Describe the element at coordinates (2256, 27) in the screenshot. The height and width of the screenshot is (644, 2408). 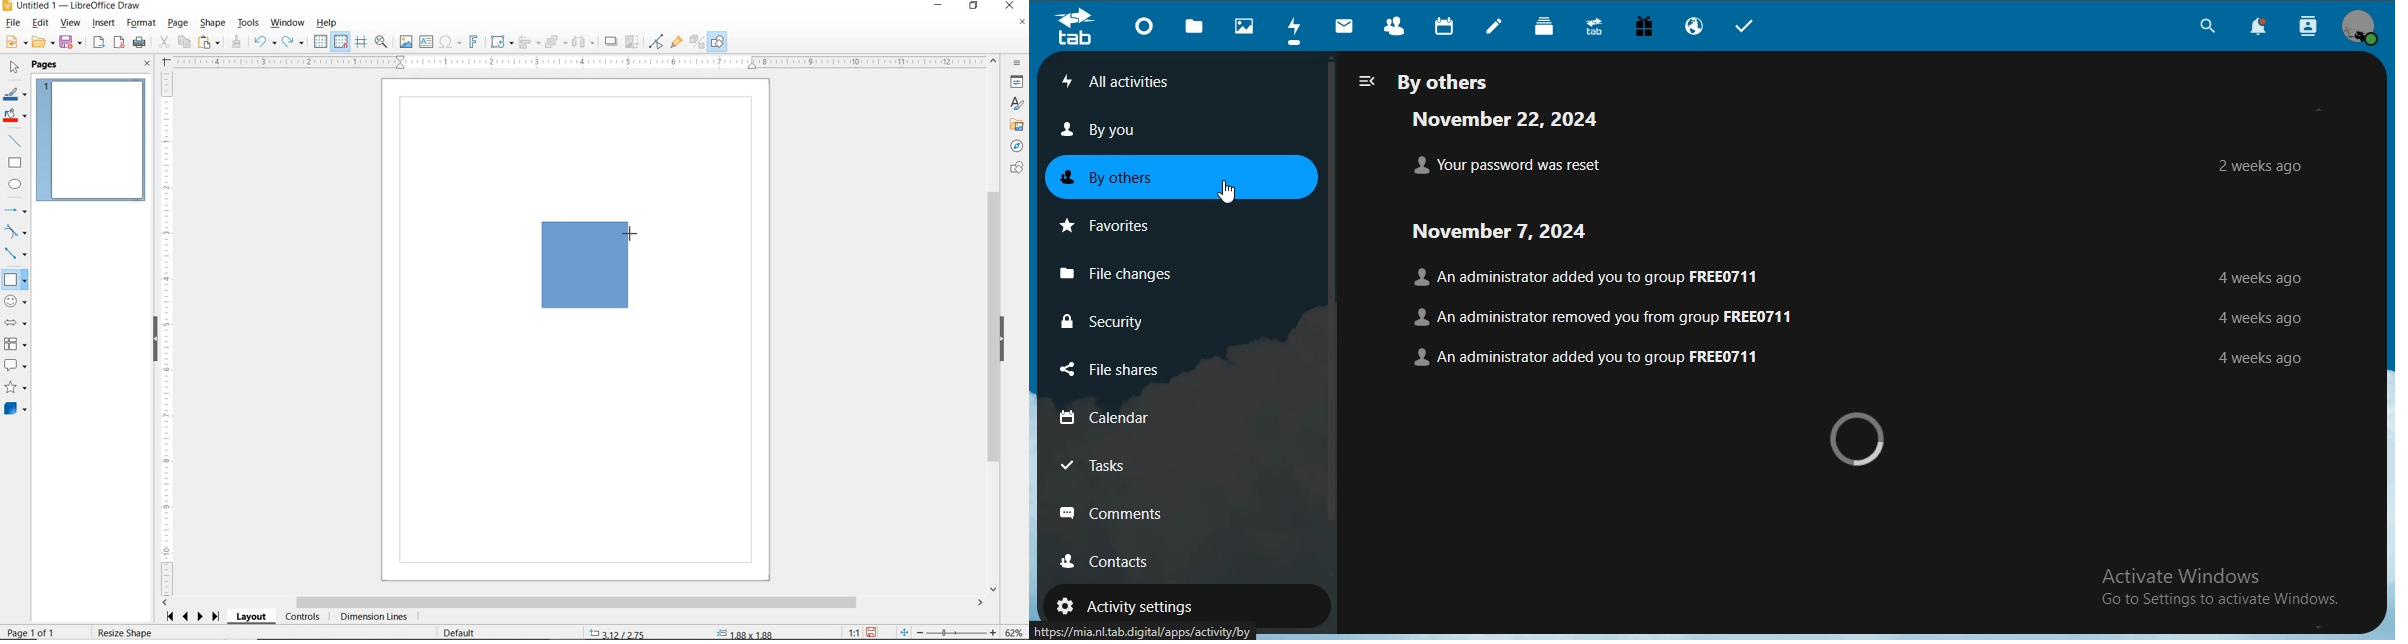
I see `notifications` at that location.